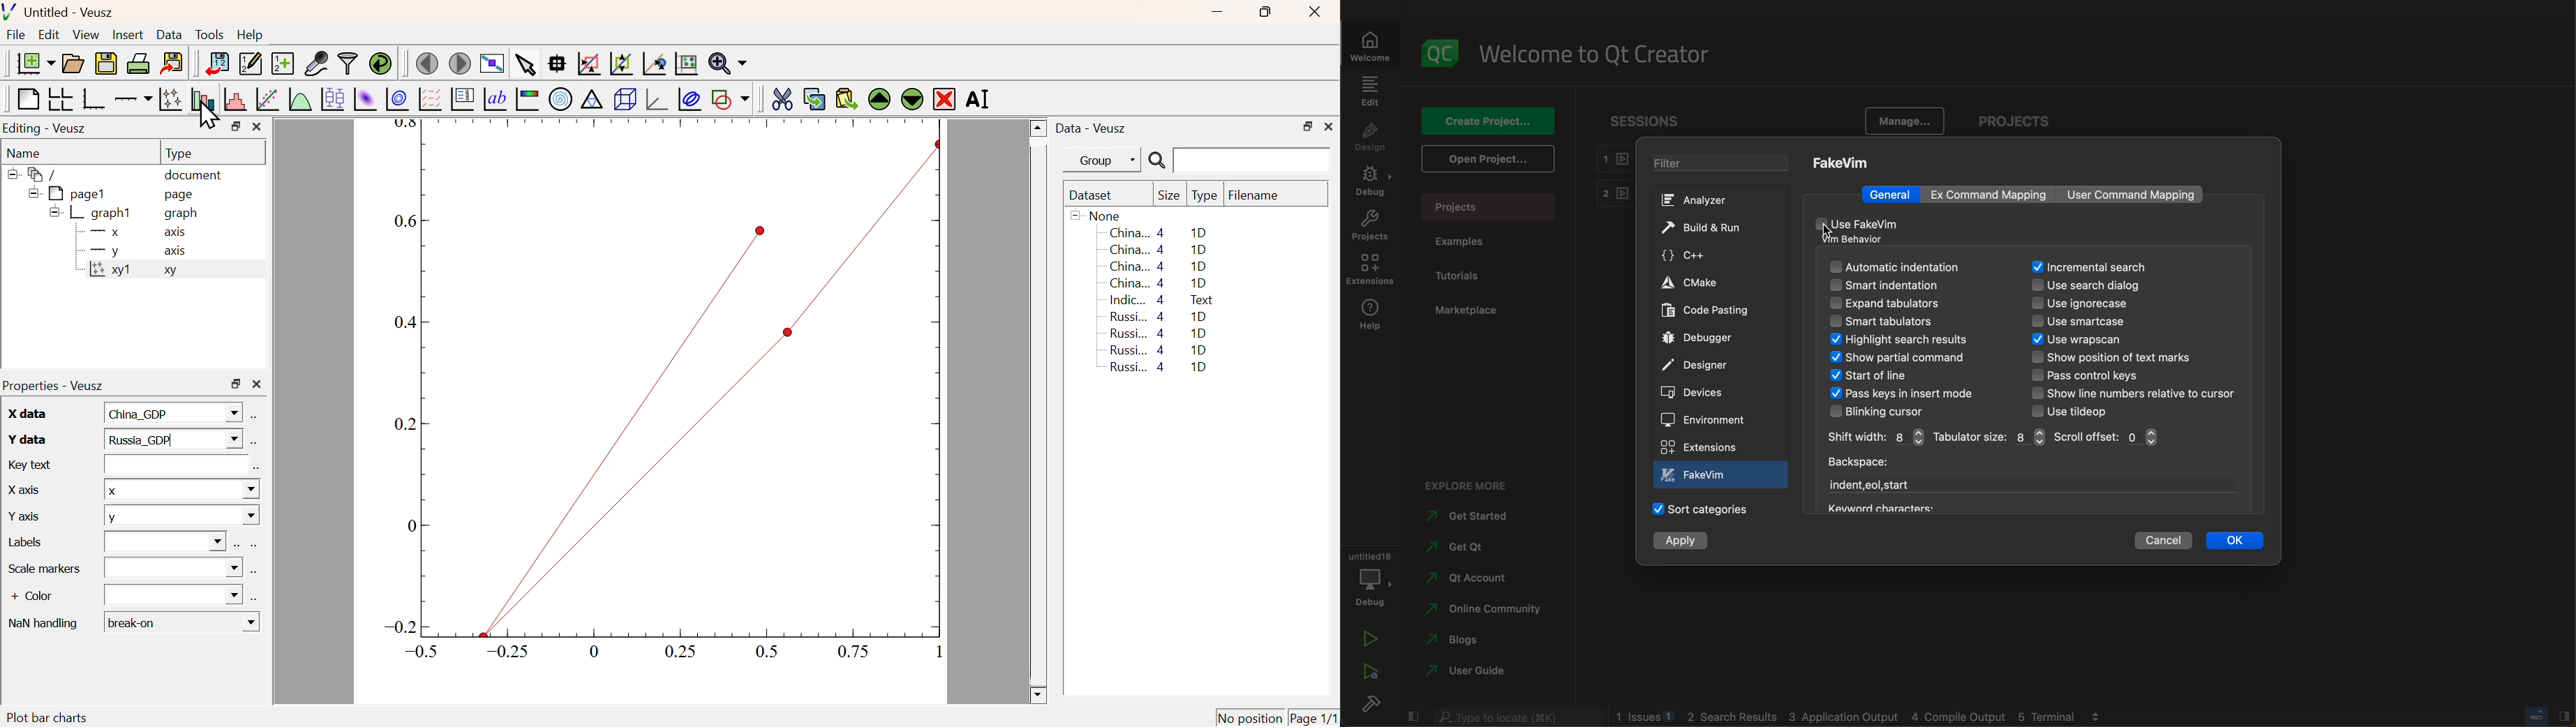  Describe the element at coordinates (282, 65) in the screenshot. I see `Create new dataset` at that location.